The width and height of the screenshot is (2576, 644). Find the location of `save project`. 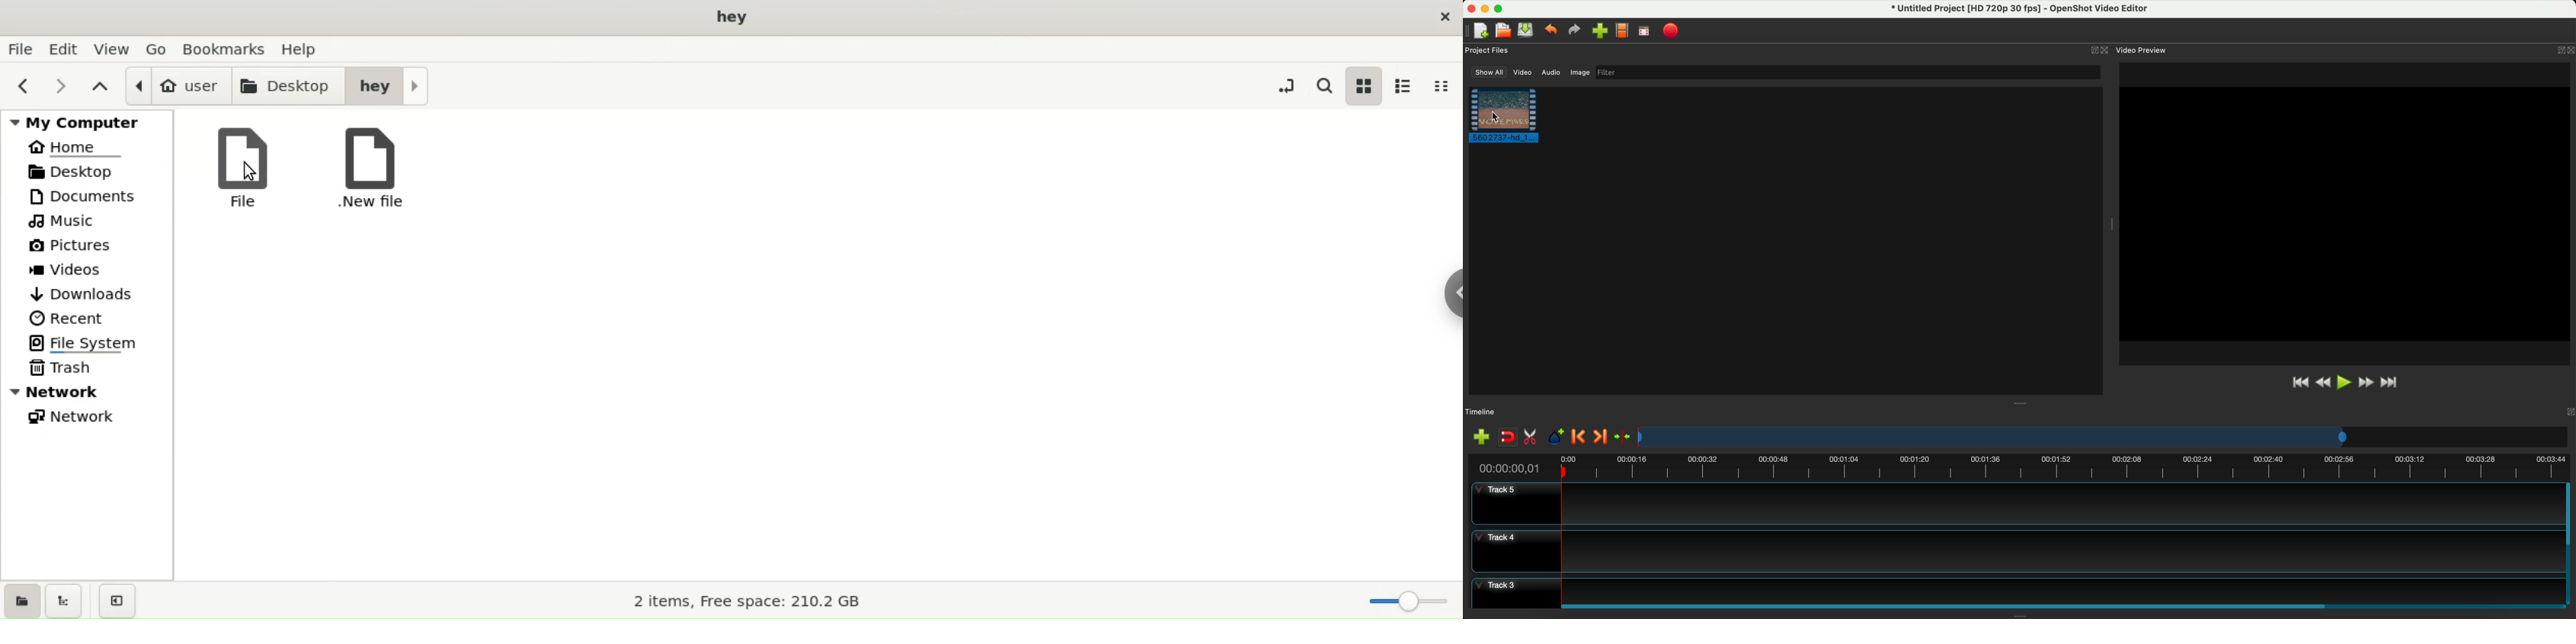

save project is located at coordinates (1527, 30).